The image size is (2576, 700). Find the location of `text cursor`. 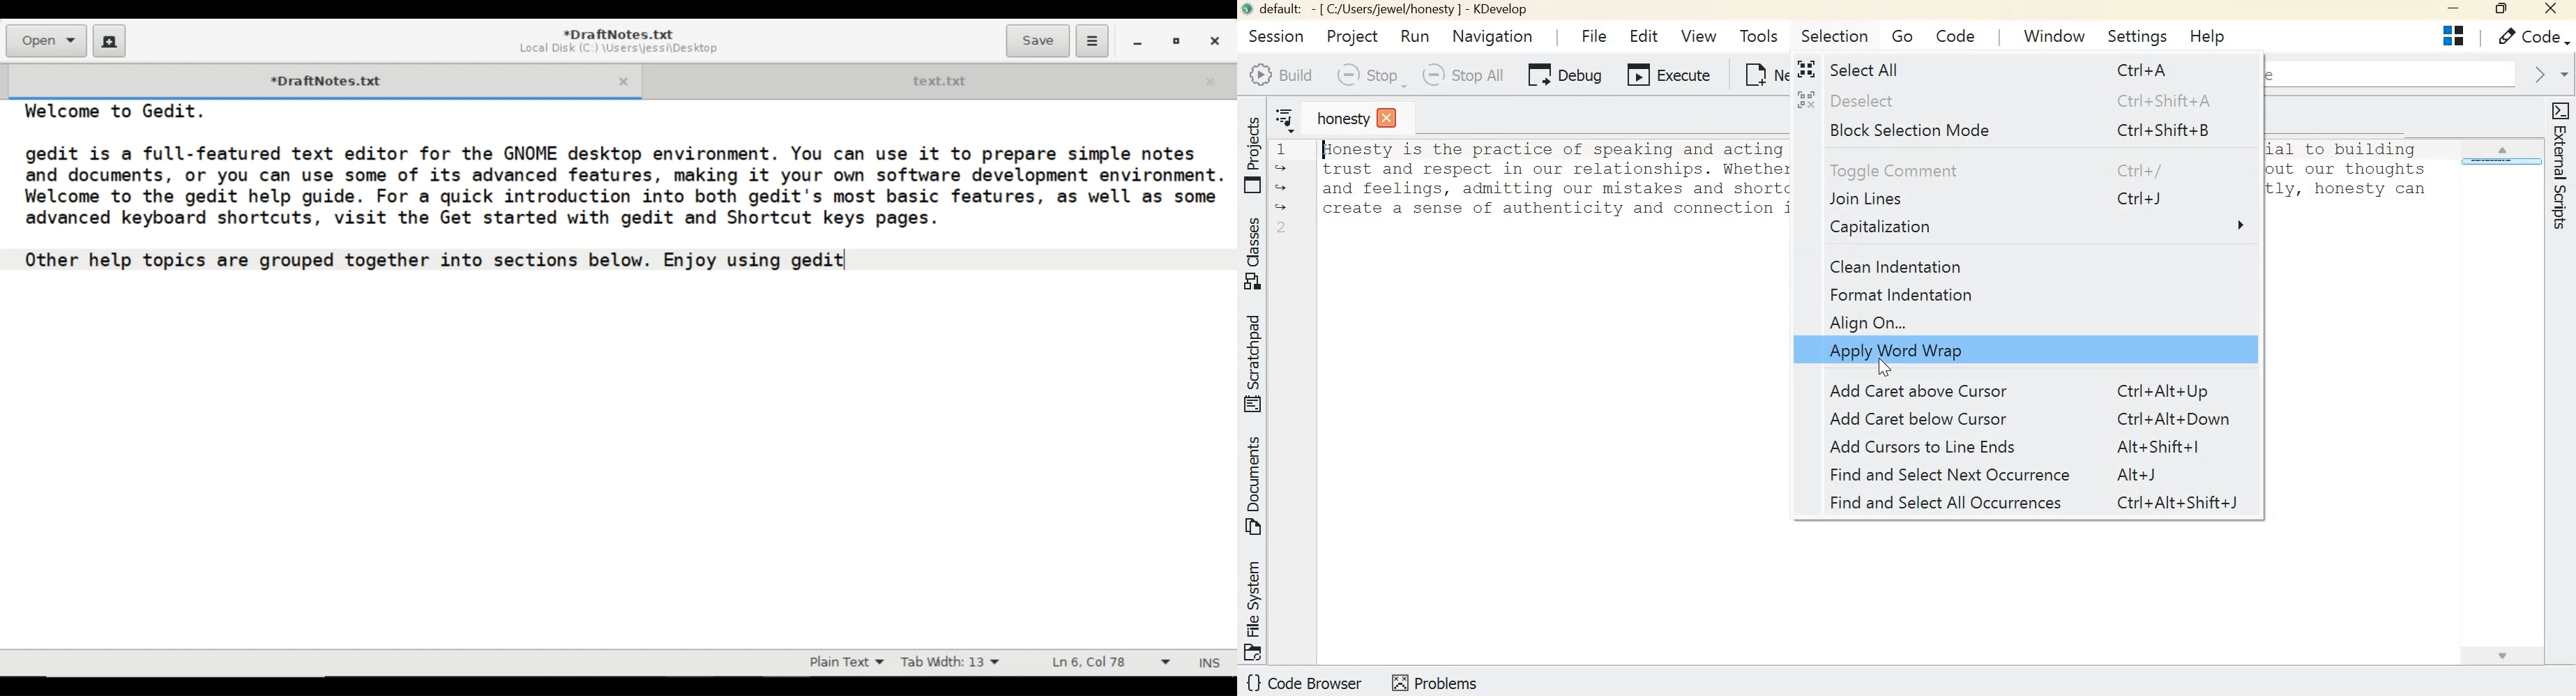

text cursor is located at coordinates (847, 263).